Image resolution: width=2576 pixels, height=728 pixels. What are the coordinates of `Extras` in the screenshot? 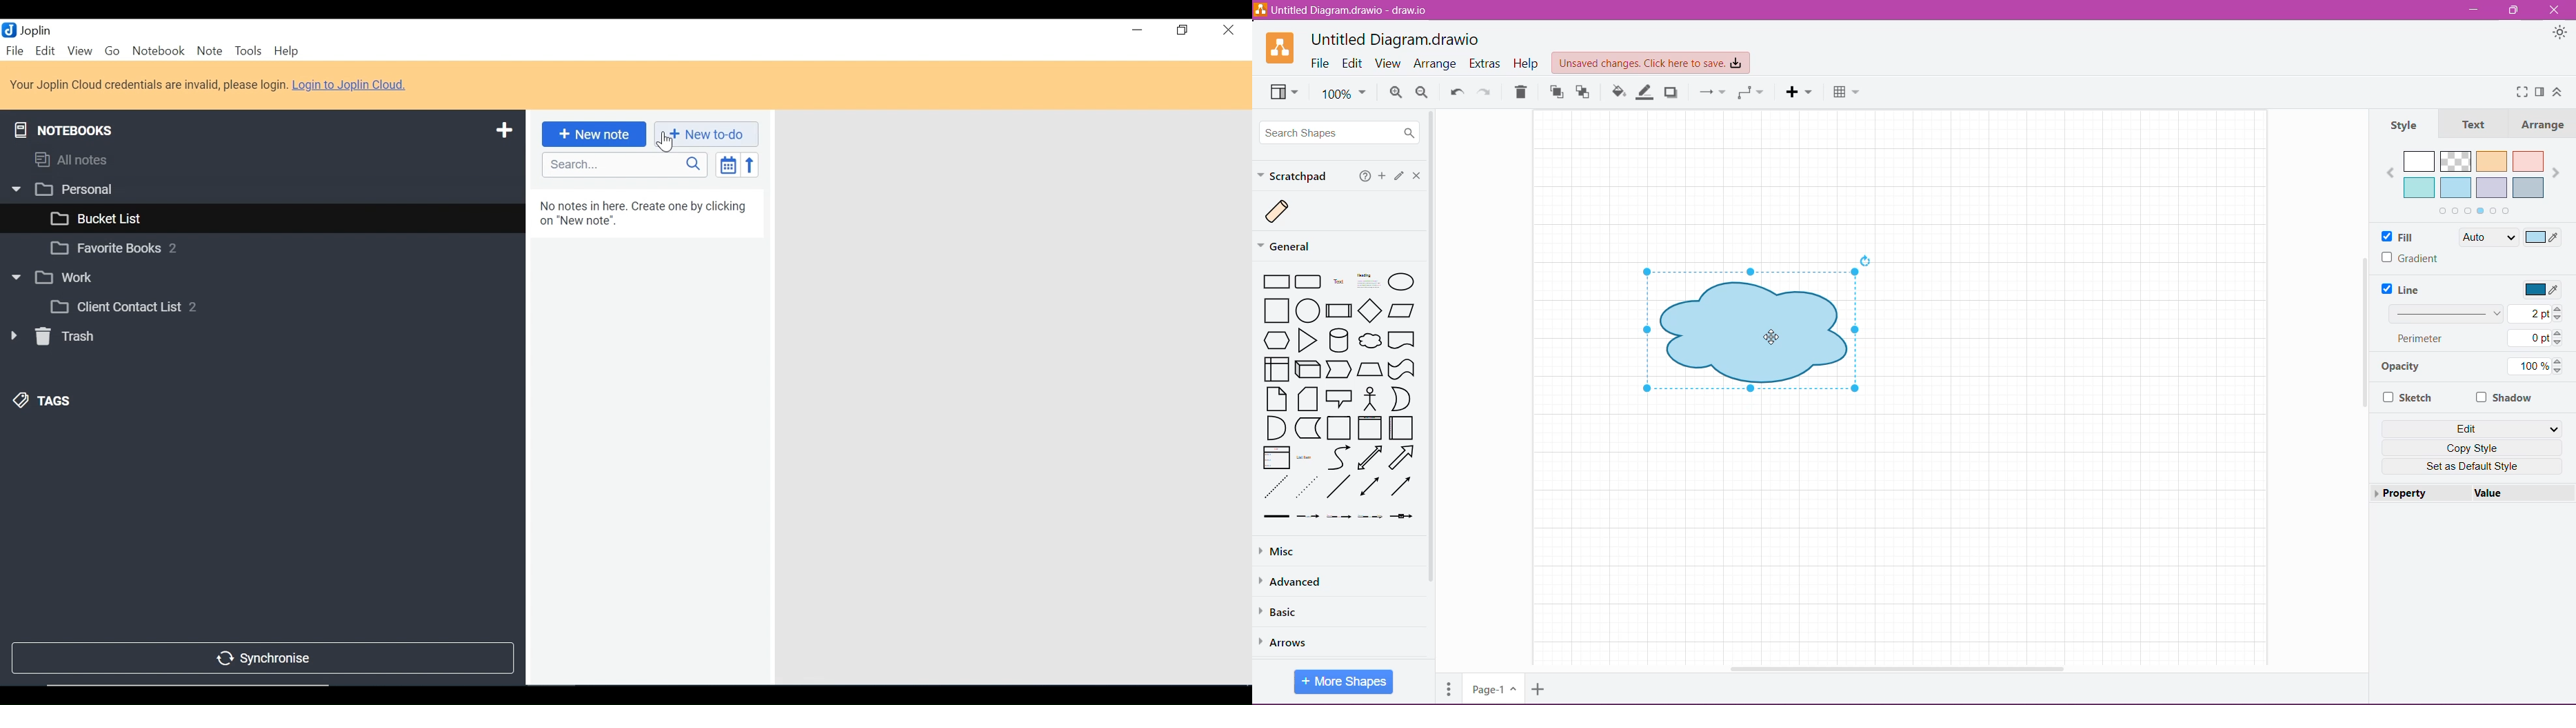 It's located at (1486, 63).